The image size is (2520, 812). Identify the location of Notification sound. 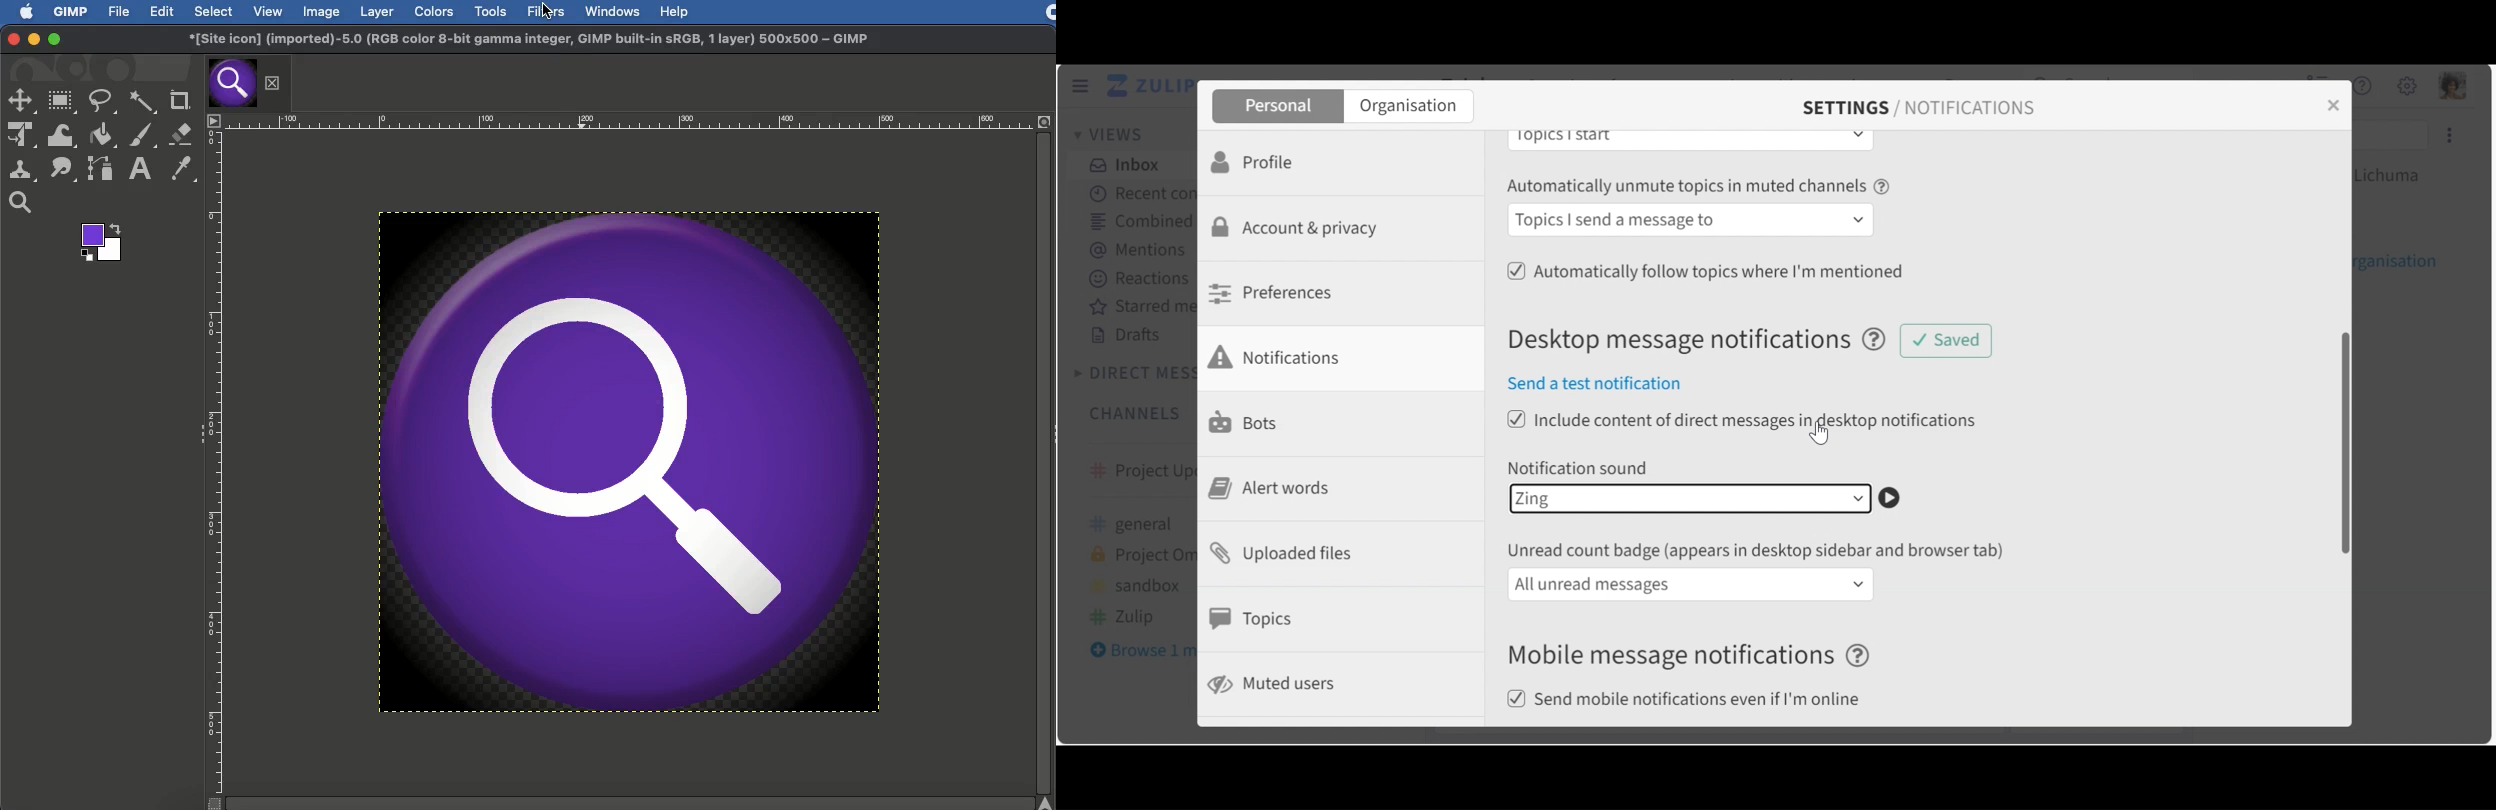
(1580, 467).